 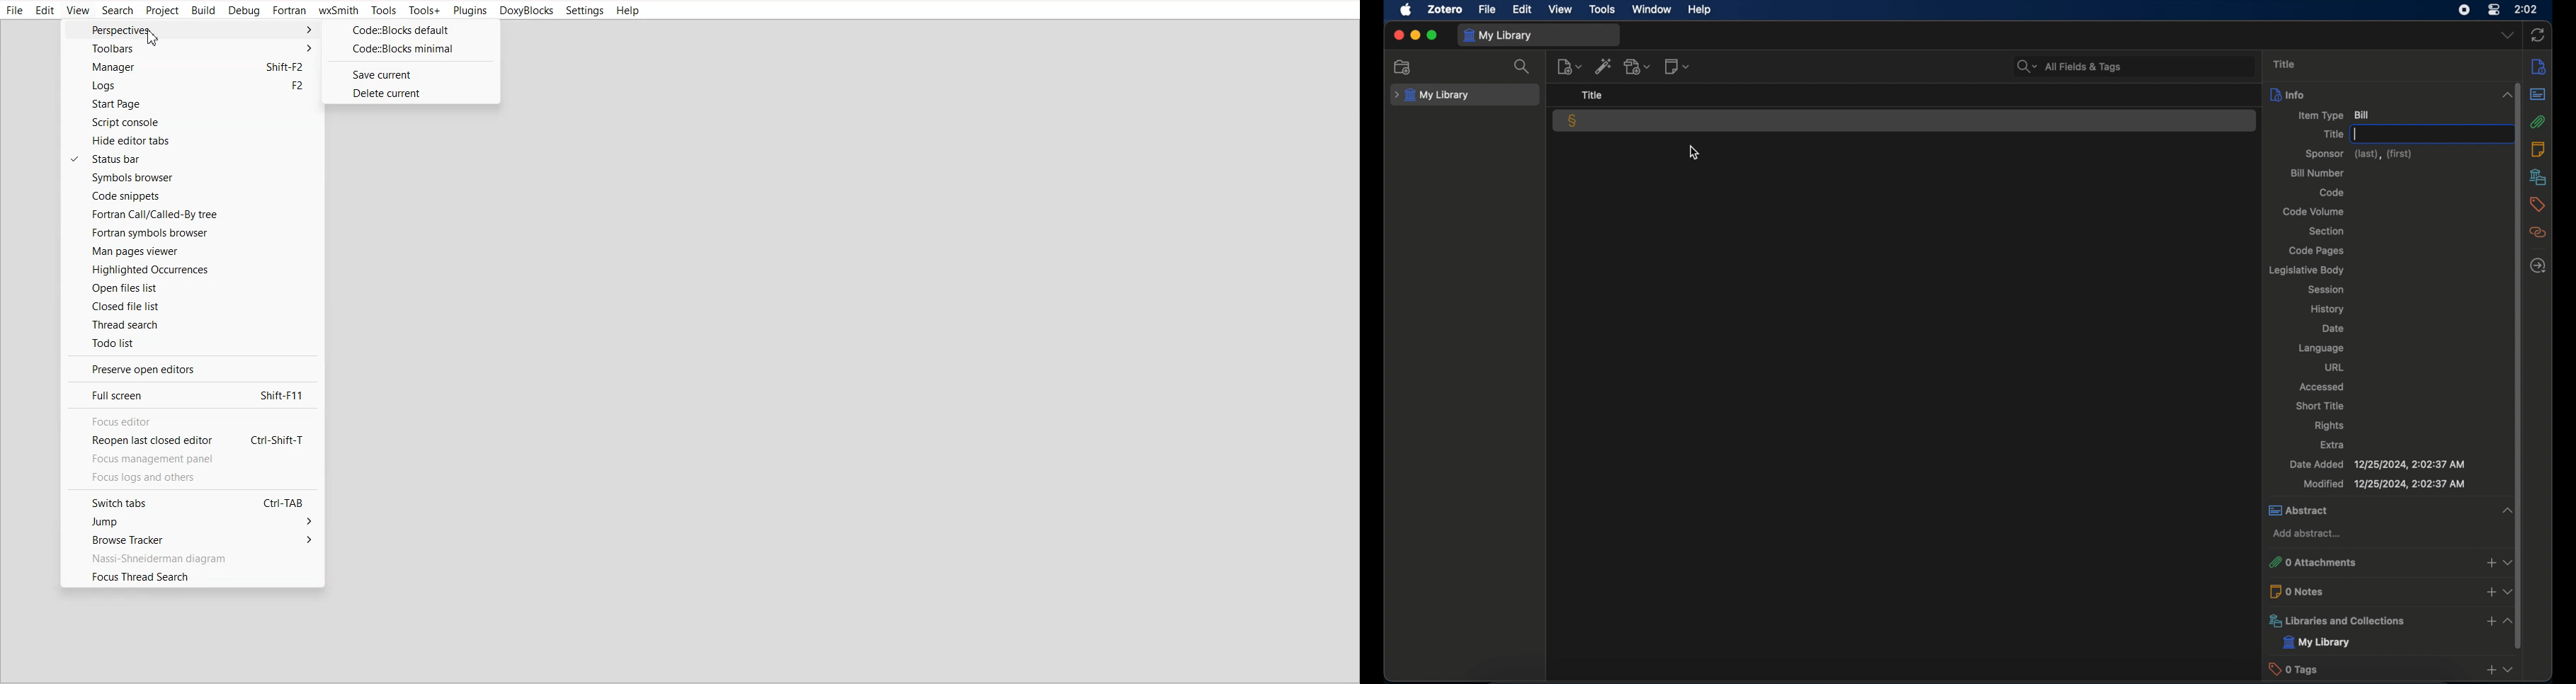 What do you see at coordinates (2391, 669) in the screenshot?
I see `0 tags` at bounding box center [2391, 669].